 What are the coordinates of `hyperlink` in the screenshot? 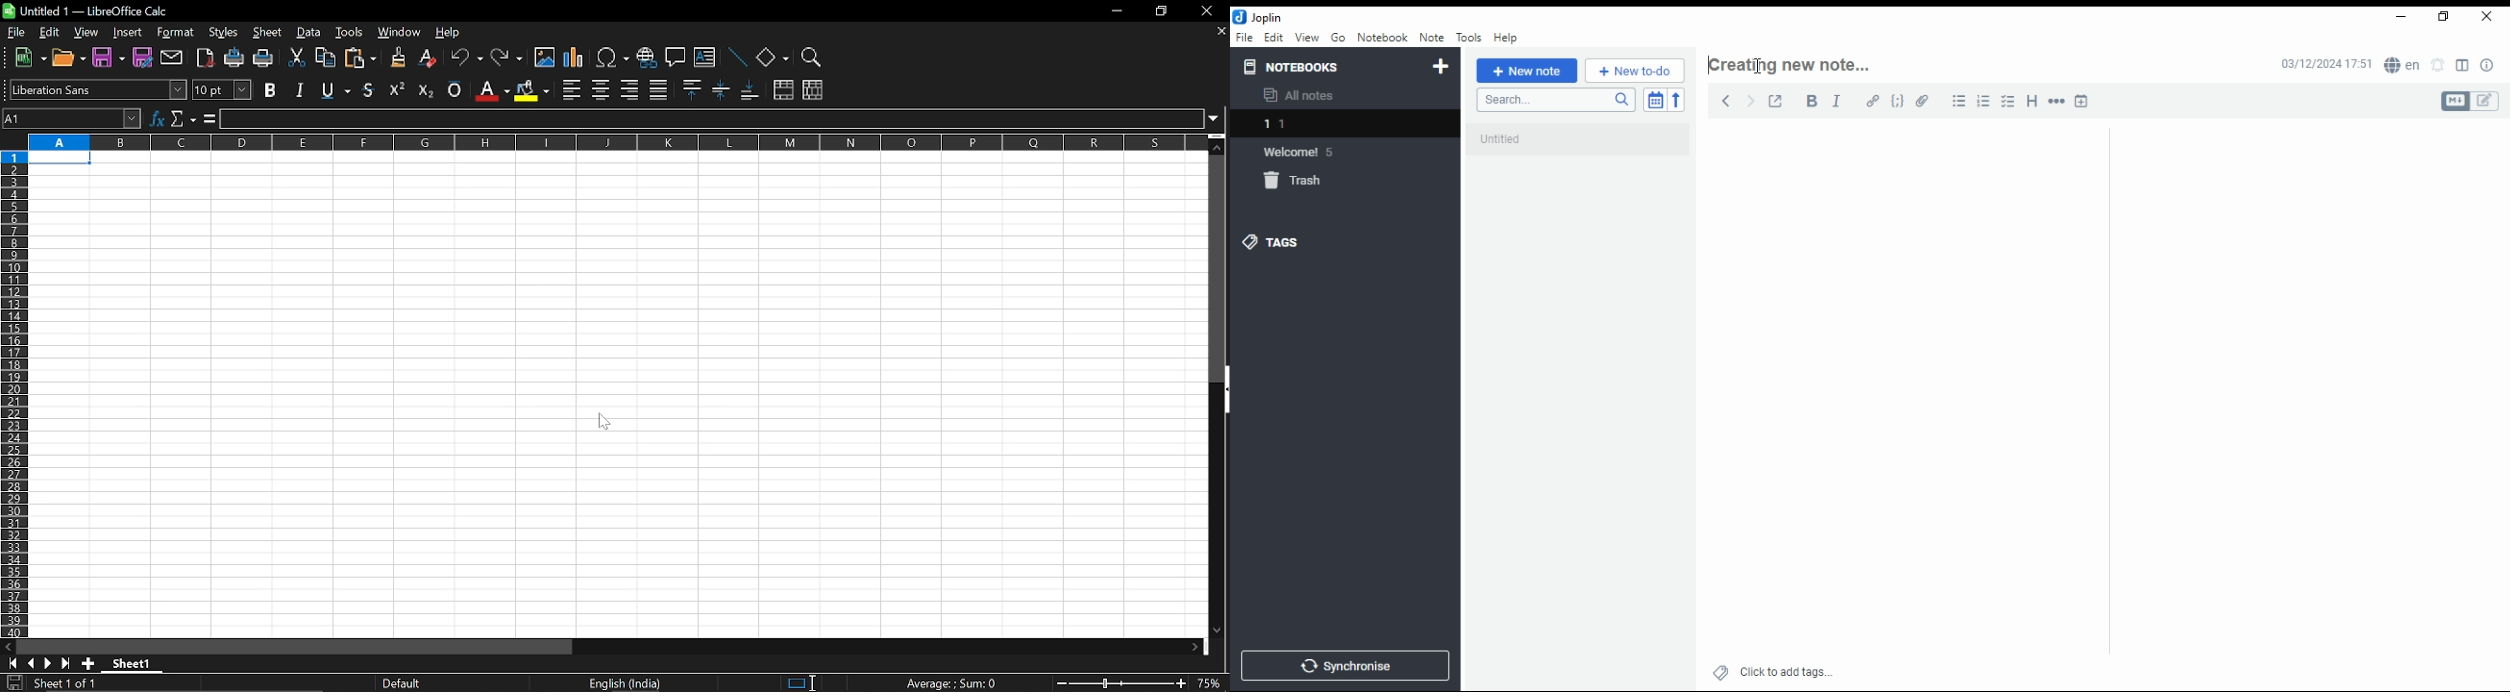 It's located at (1873, 102).